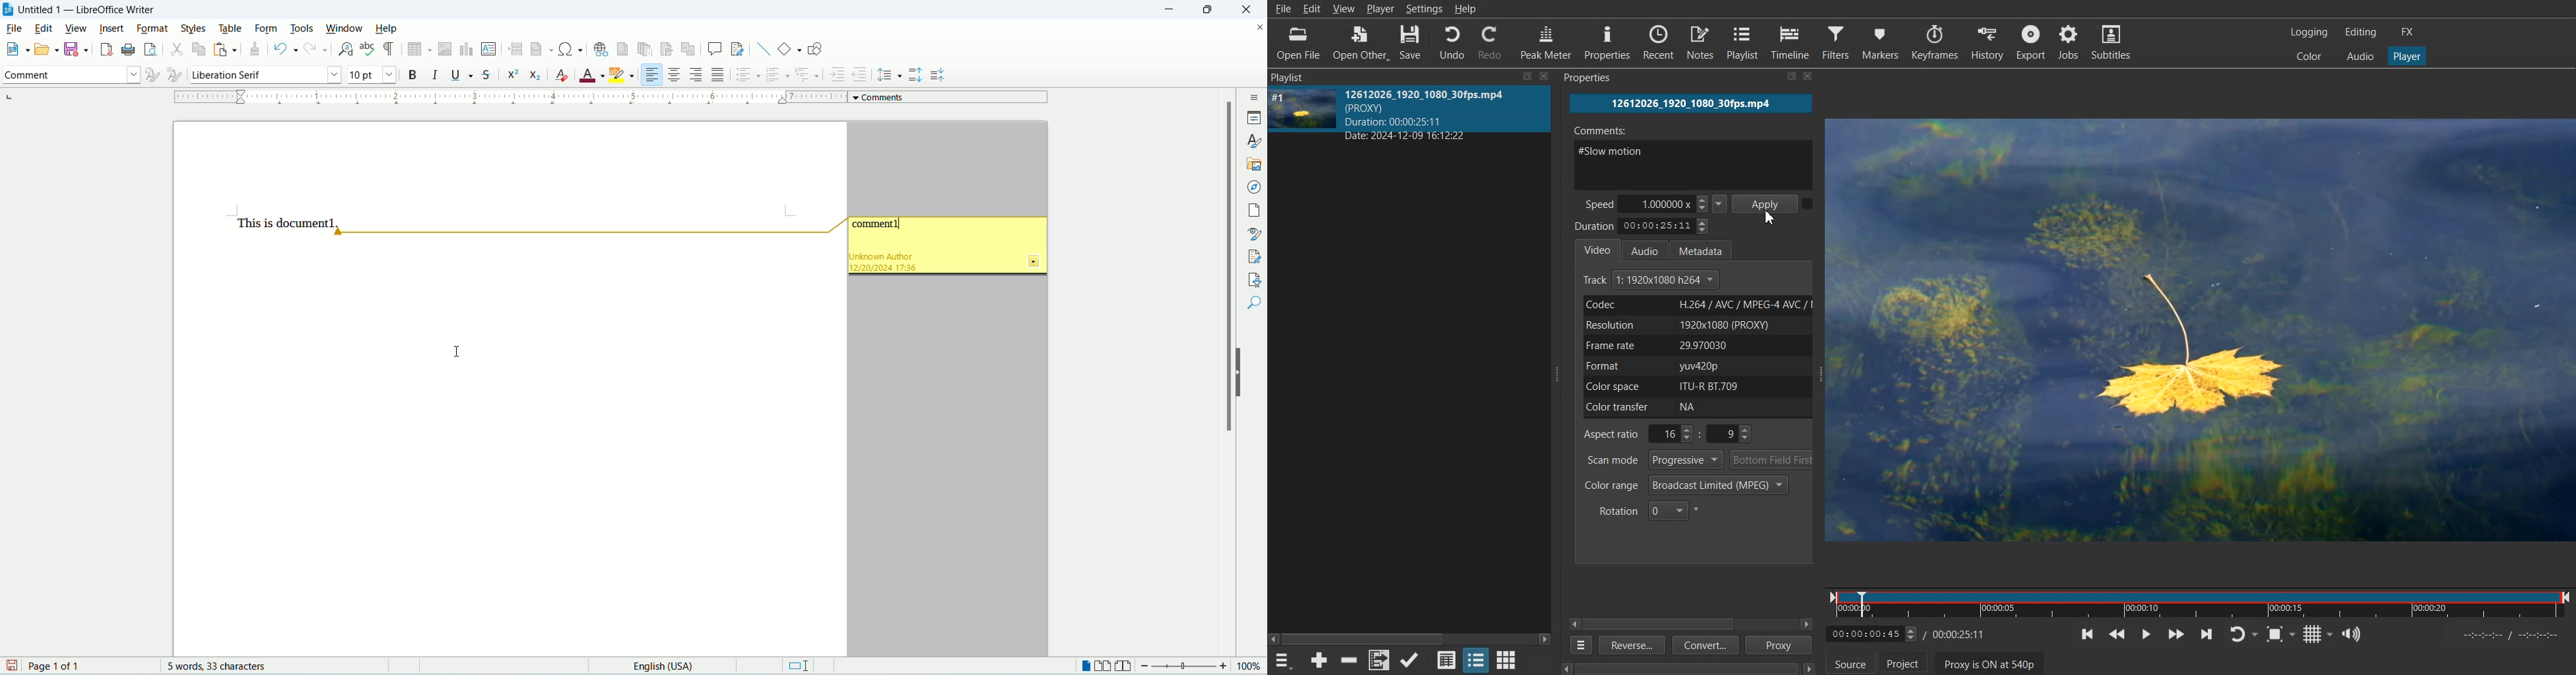 This screenshot has height=700, width=2576. Describe the element at coordinates (1255, 118) in the screenshot. I see `properties` at that location.